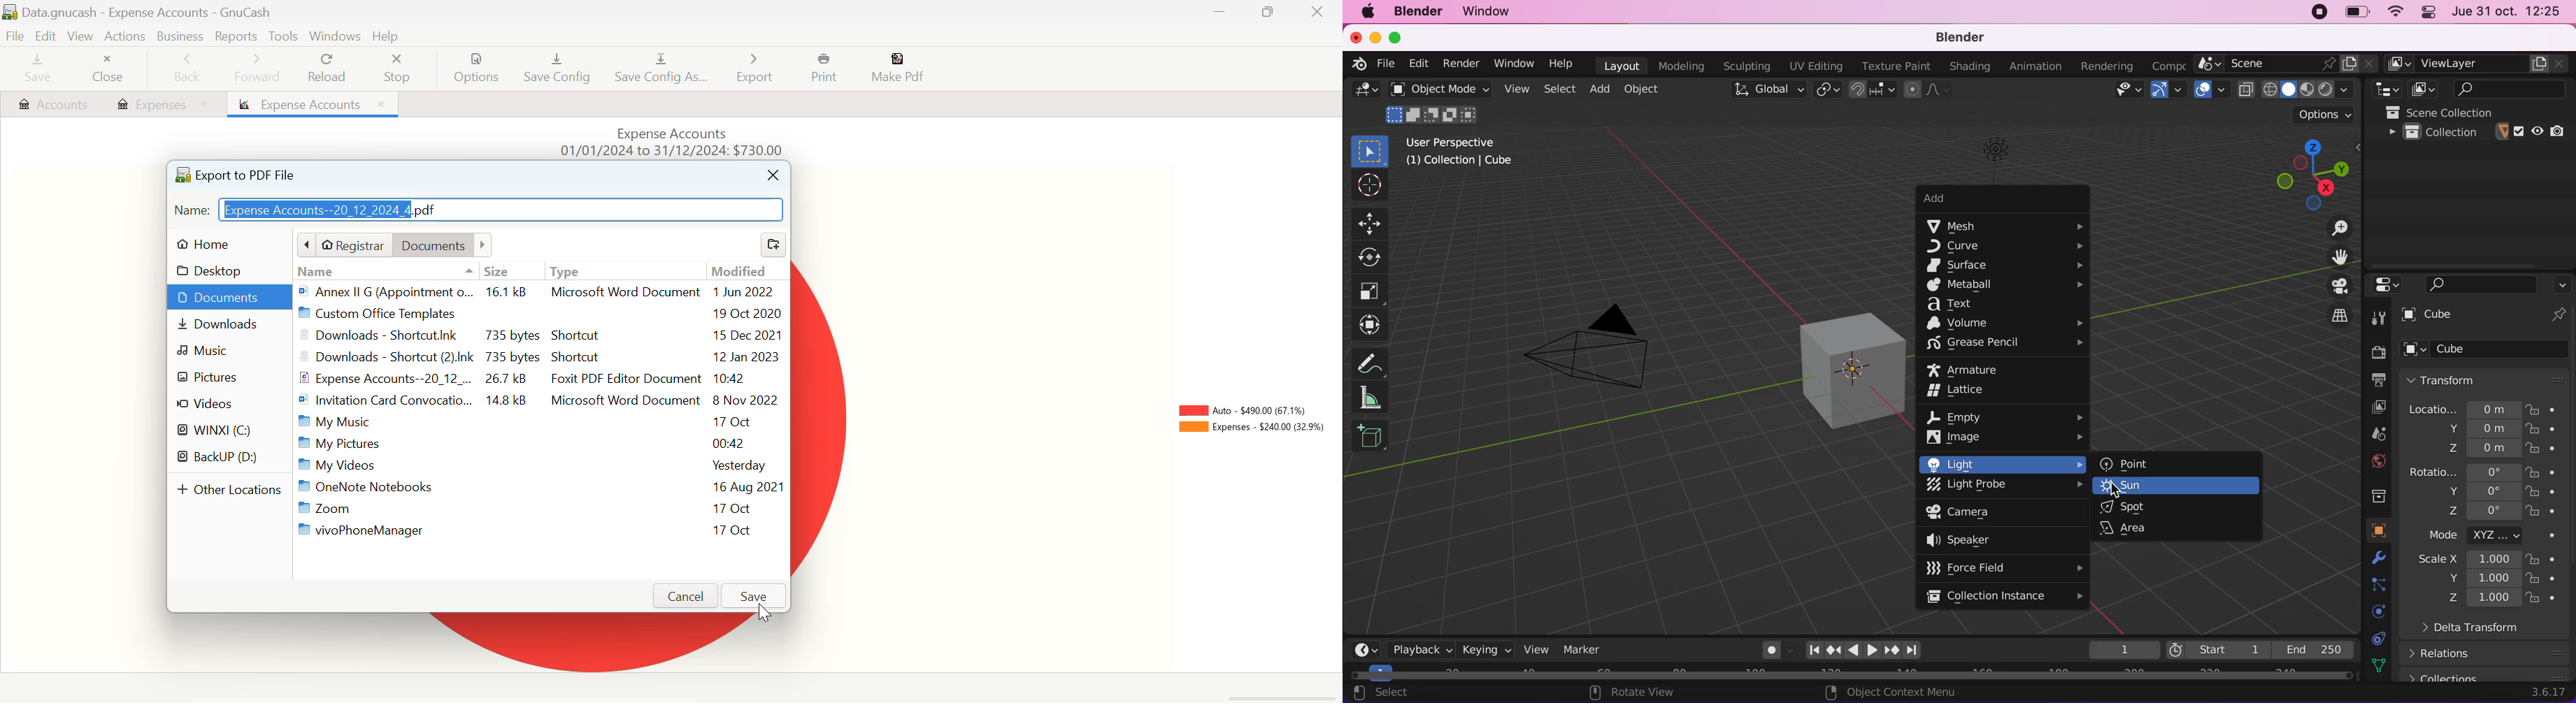 The image size is (2576, 728). Describe the element at coordinates (2509, 12) in the screenshot. I see `jue 31 oct 12:25` at that location.